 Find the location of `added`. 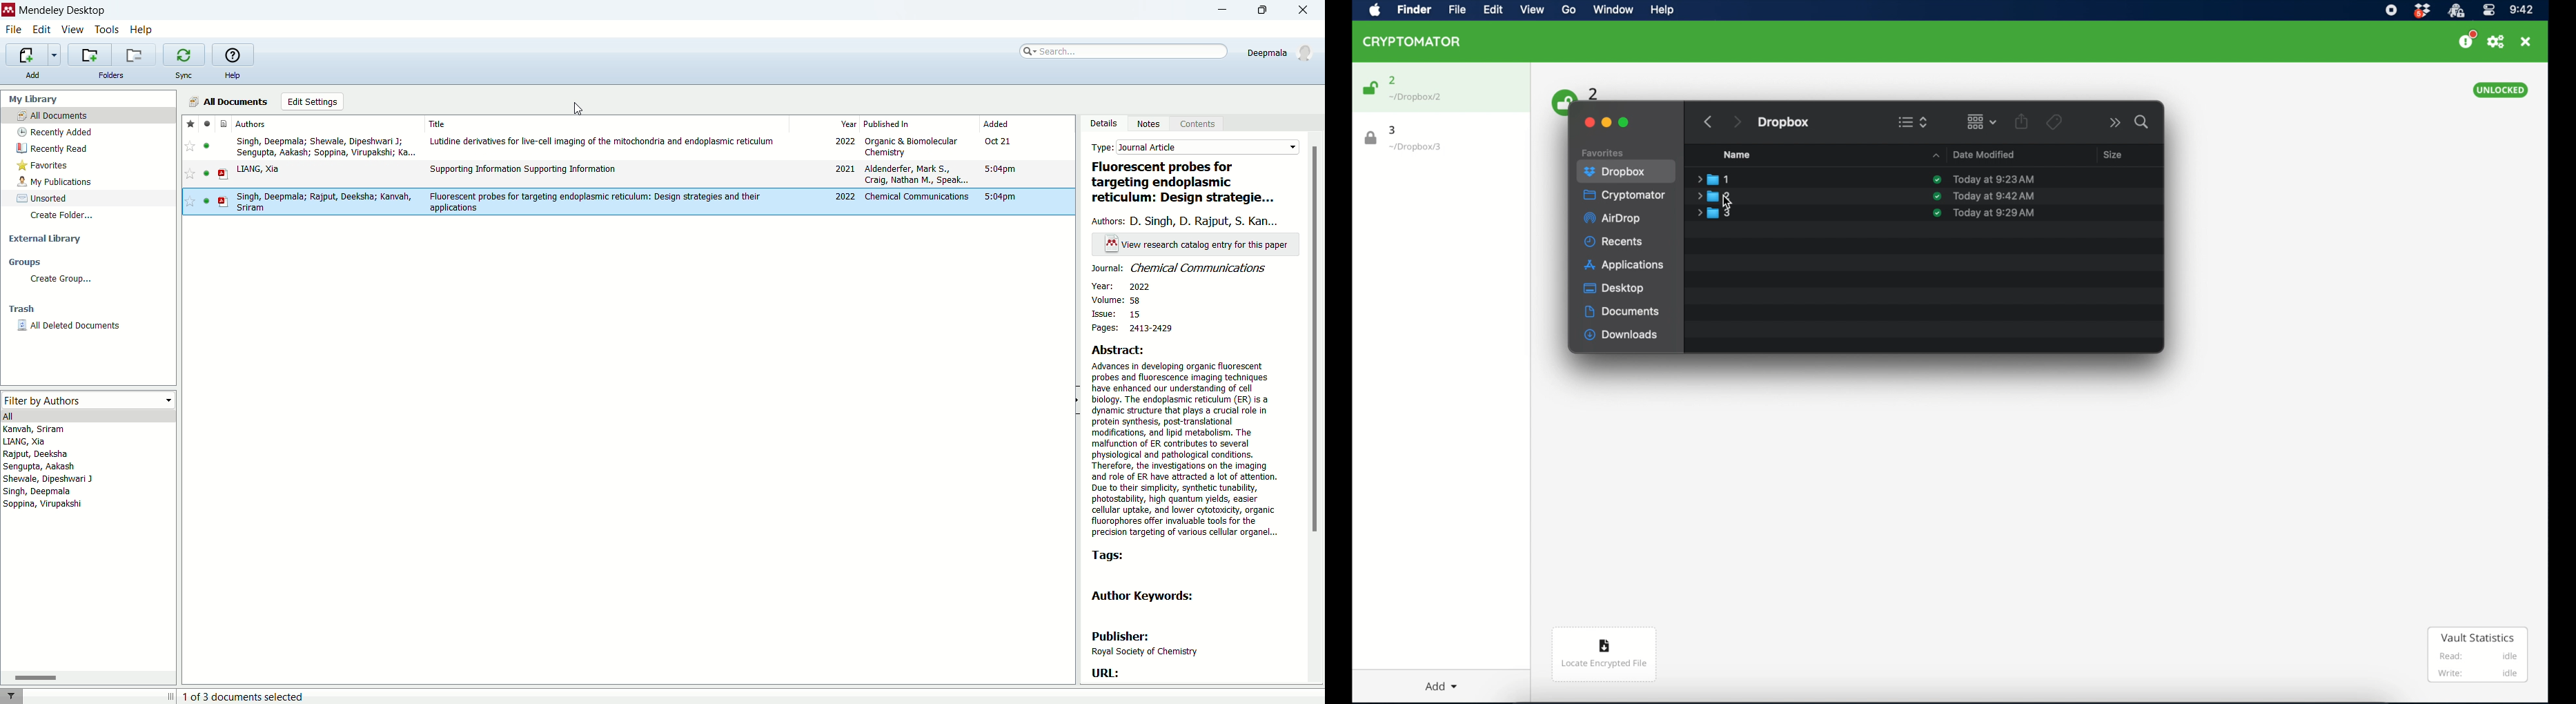

added is located at coordinates (1025, 124).